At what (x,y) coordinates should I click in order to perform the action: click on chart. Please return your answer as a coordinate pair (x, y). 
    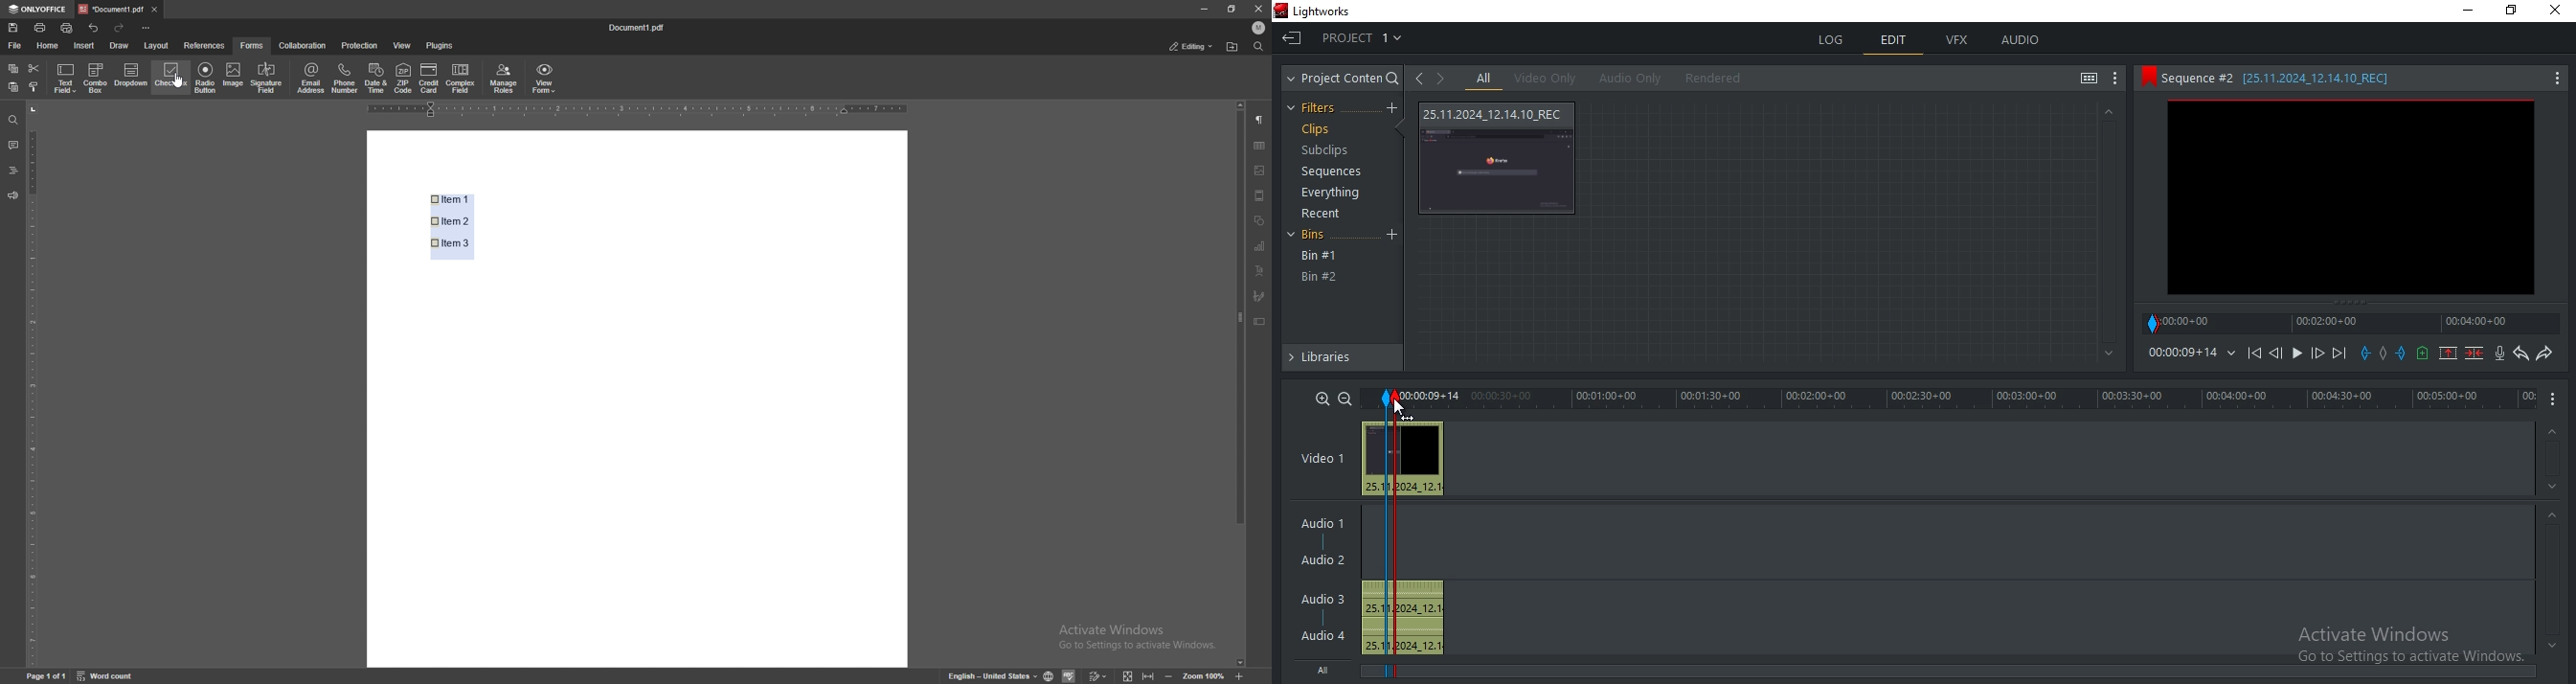
    Looking at the image, I should click on (1261, 246).